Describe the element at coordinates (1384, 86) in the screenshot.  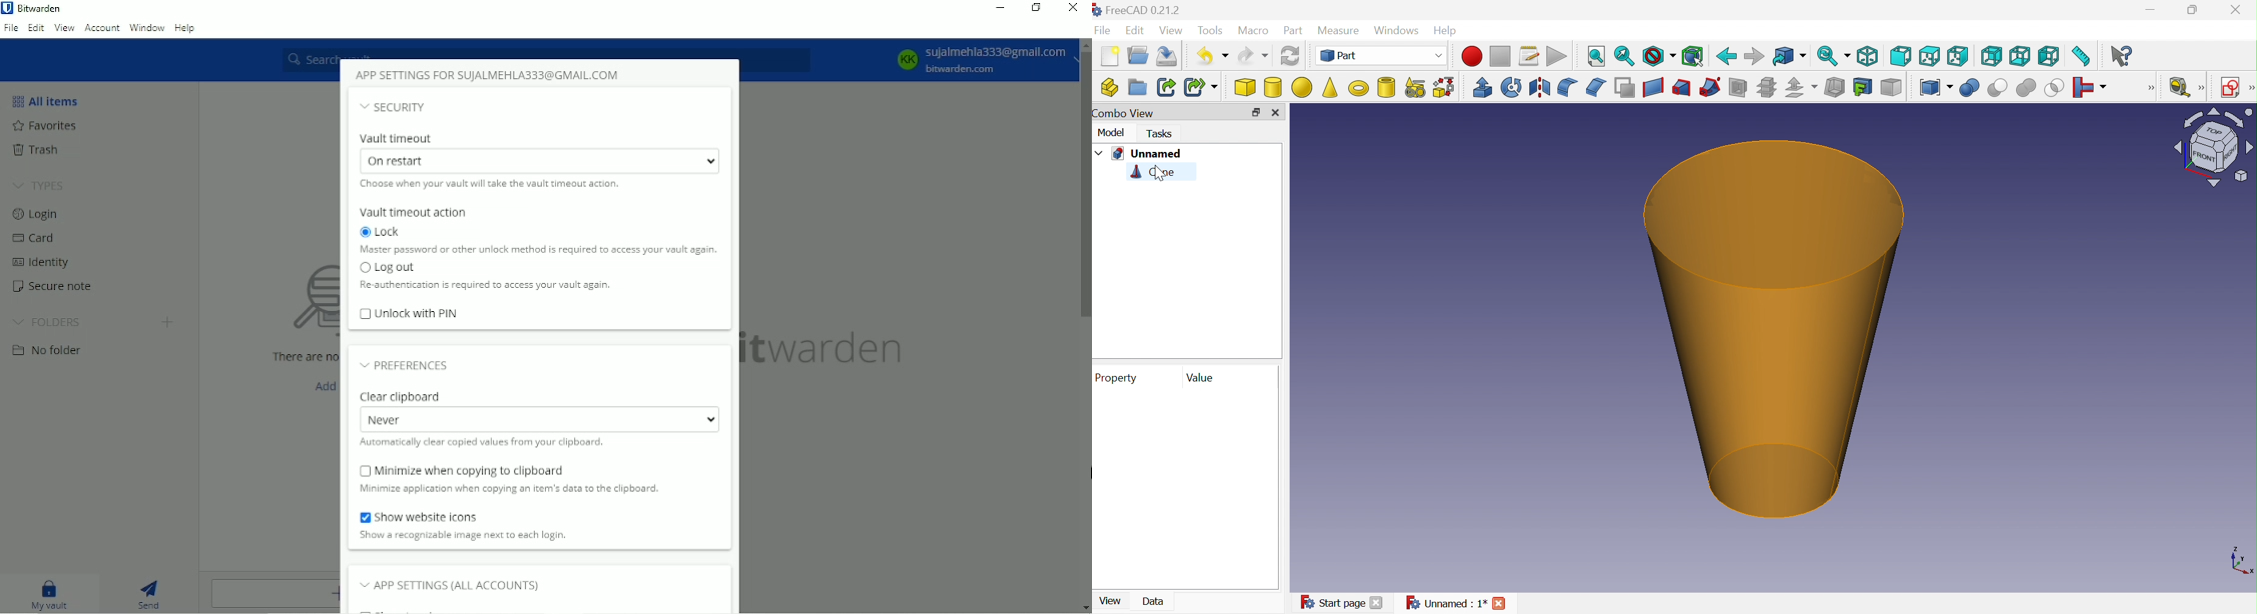
I see `Create tube` at that location.